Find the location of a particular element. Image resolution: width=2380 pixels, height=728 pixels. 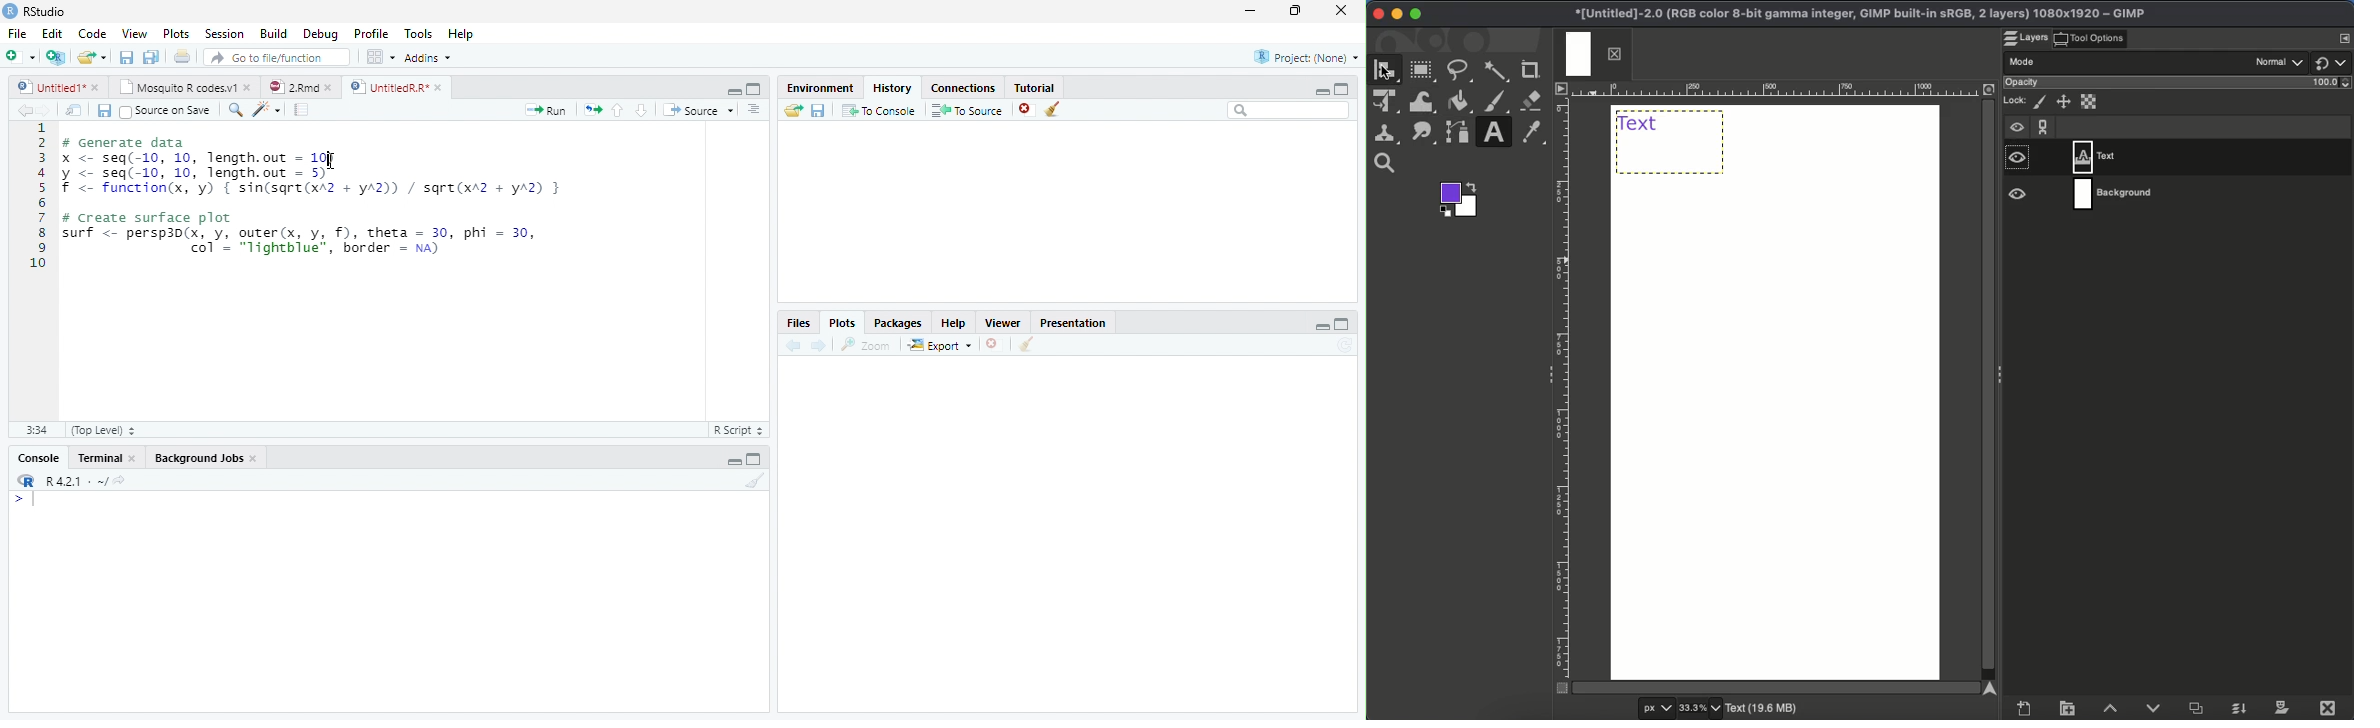

File is located at coordinates (17, 33).